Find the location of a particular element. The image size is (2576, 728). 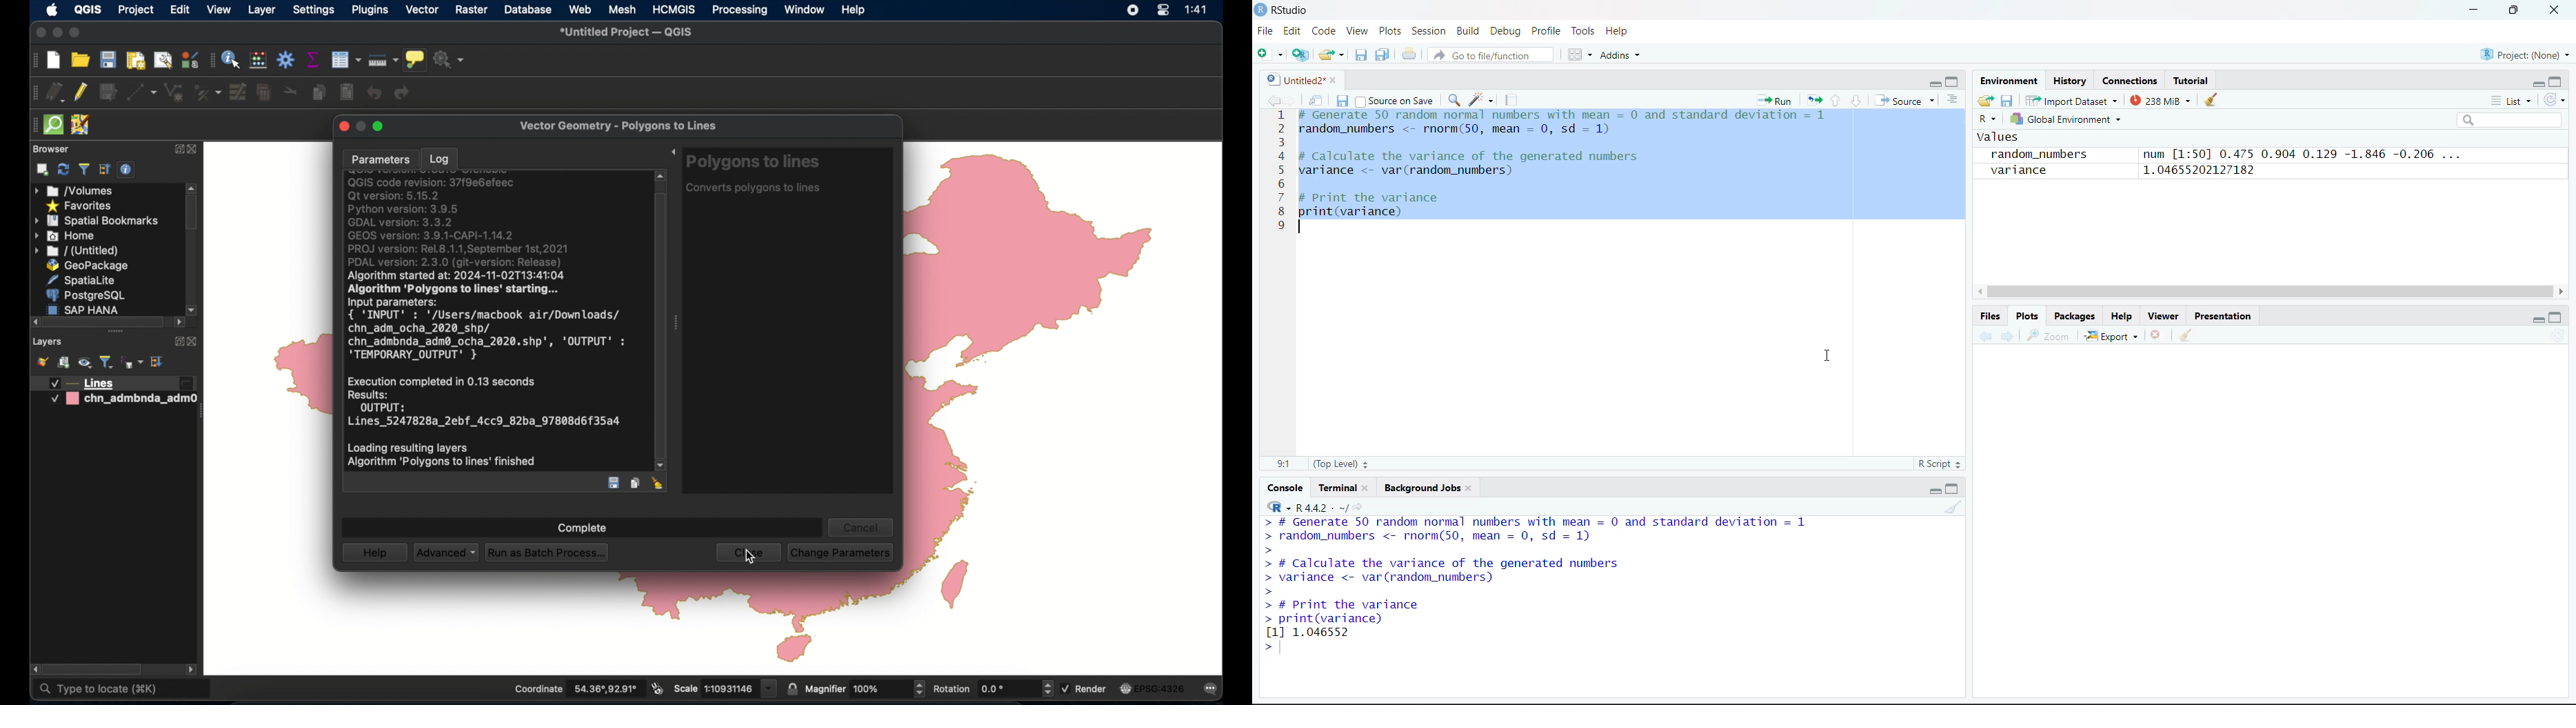

Project (None) is located at coordinates (2524, 55).